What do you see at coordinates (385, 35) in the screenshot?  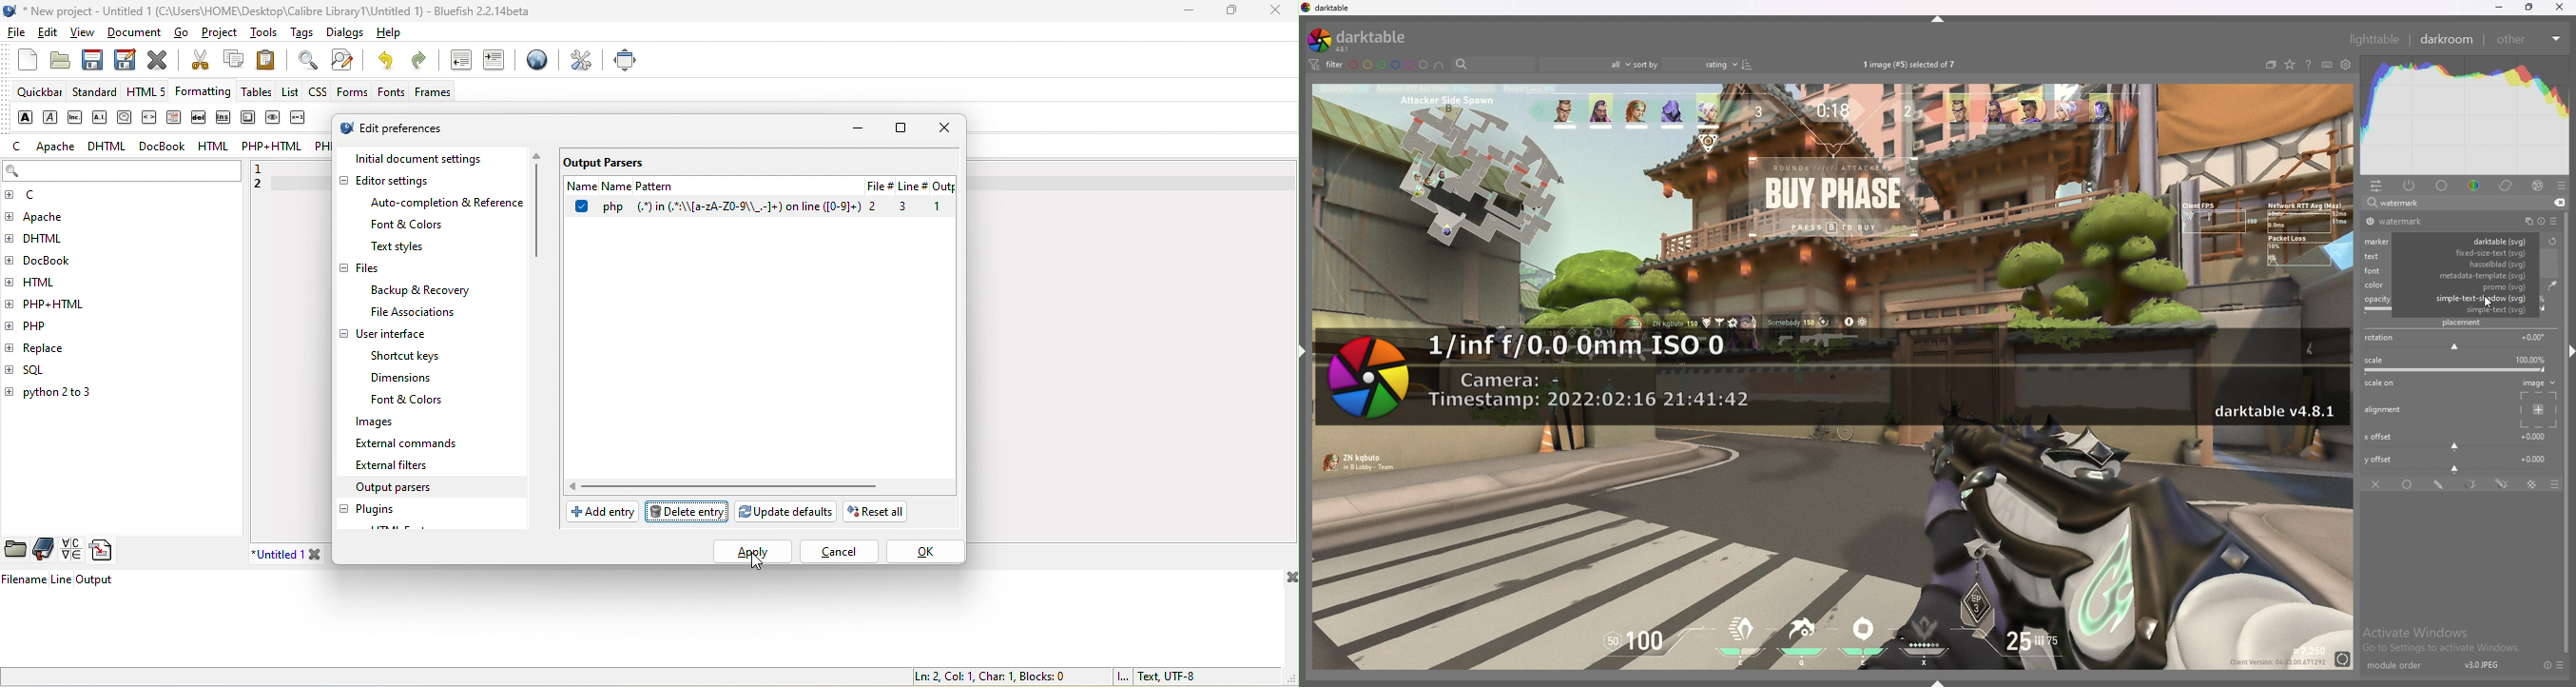 I see `help` at bounding box center [385, 35].